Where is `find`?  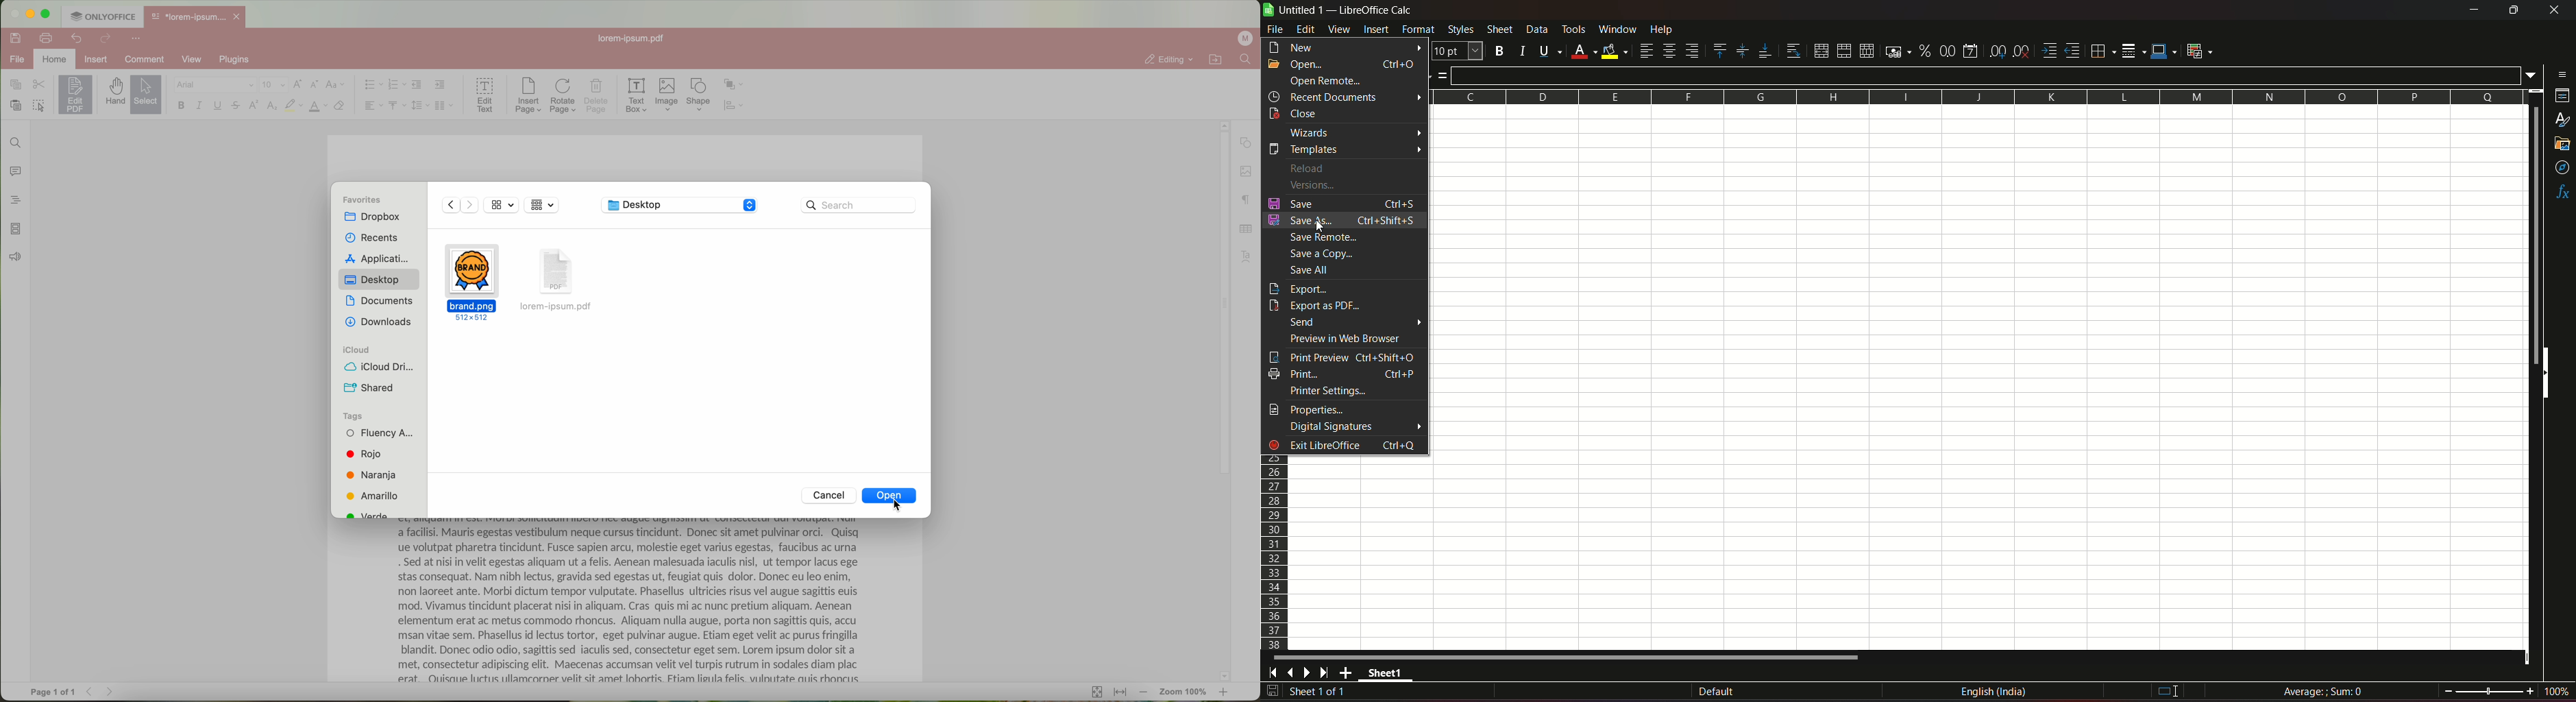
find is located at coordinates (14, 142).